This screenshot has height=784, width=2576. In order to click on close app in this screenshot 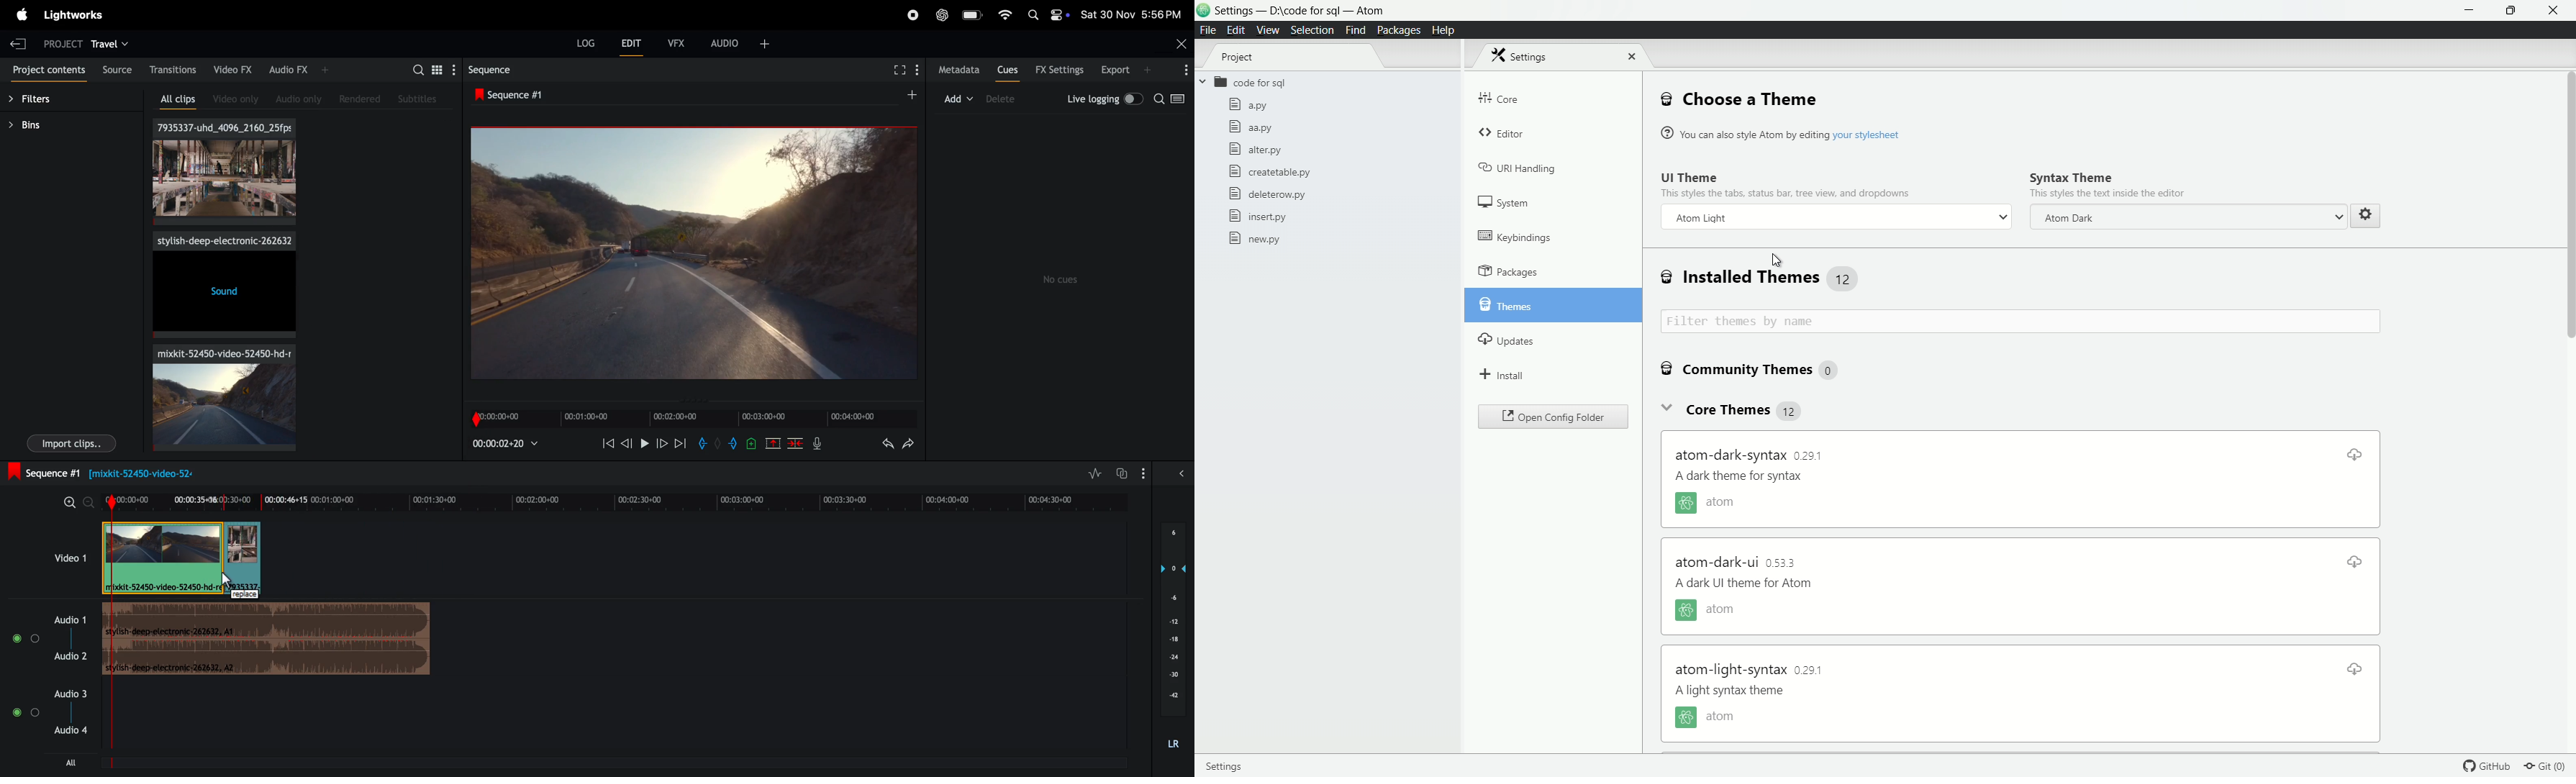, I will do `click(2558, 11)`.